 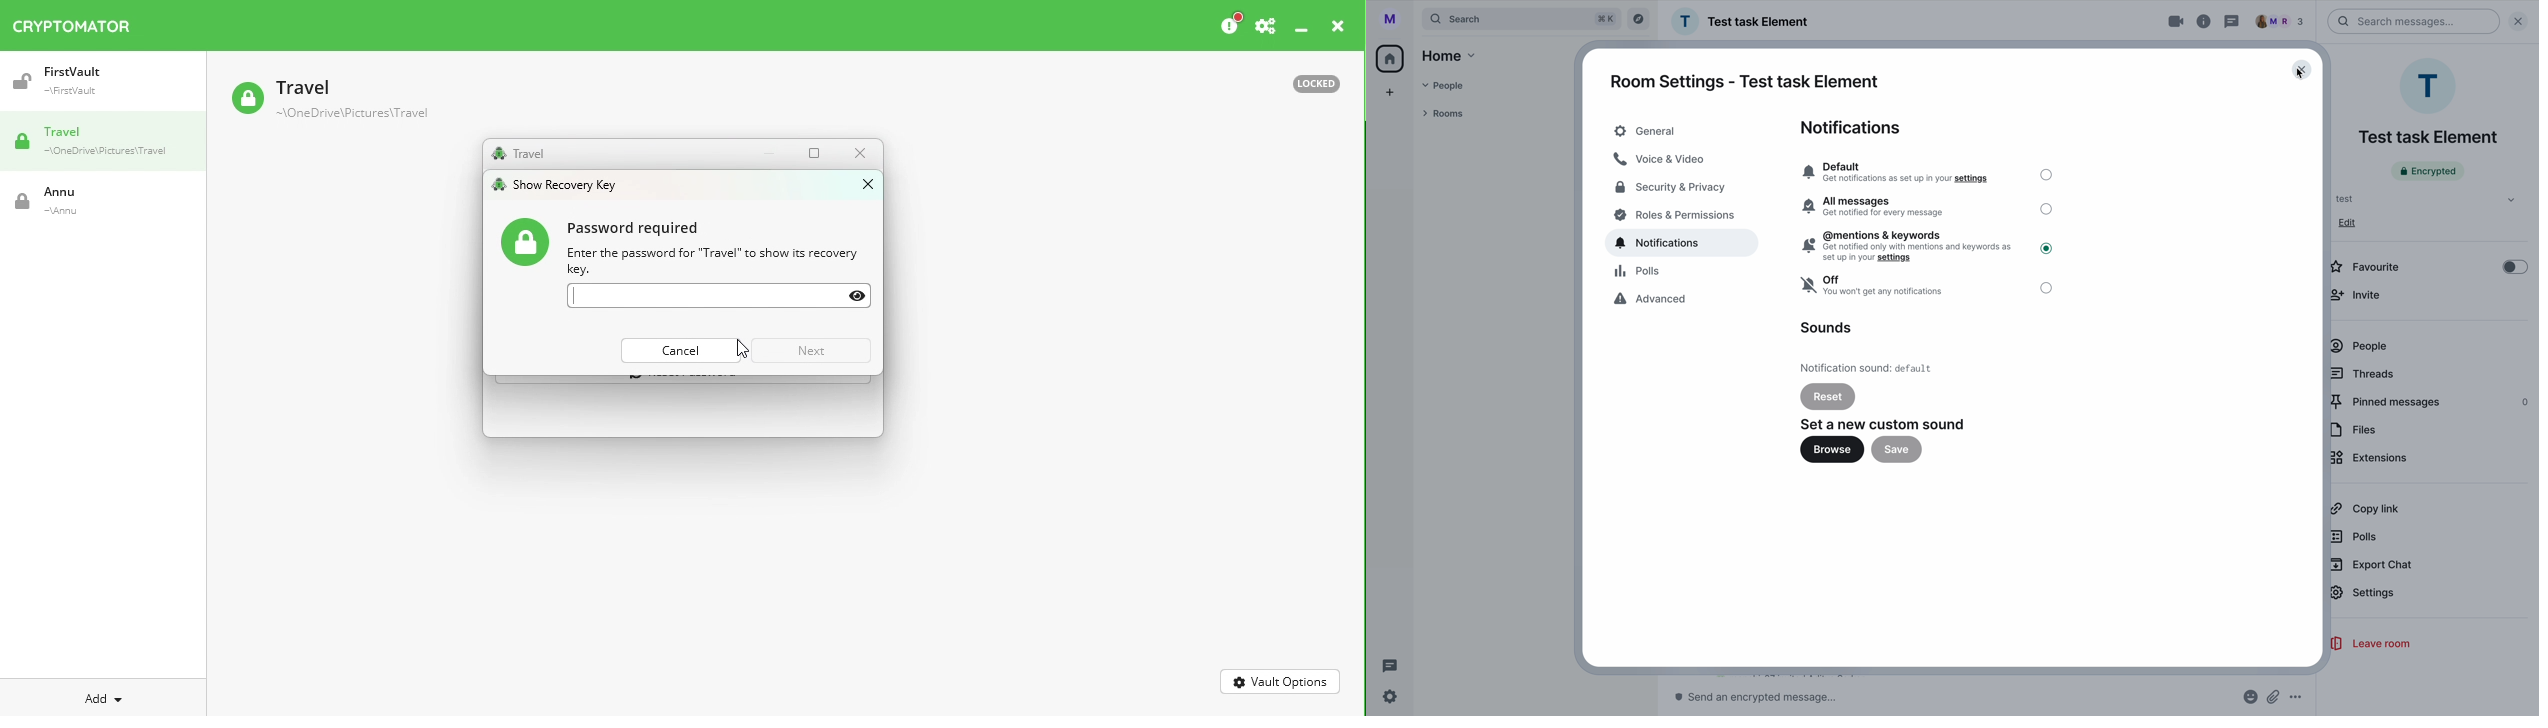 What do you see at coordinates (329, 101) in the screenshot?
I see `Vault` at bounding box center [329, 101].